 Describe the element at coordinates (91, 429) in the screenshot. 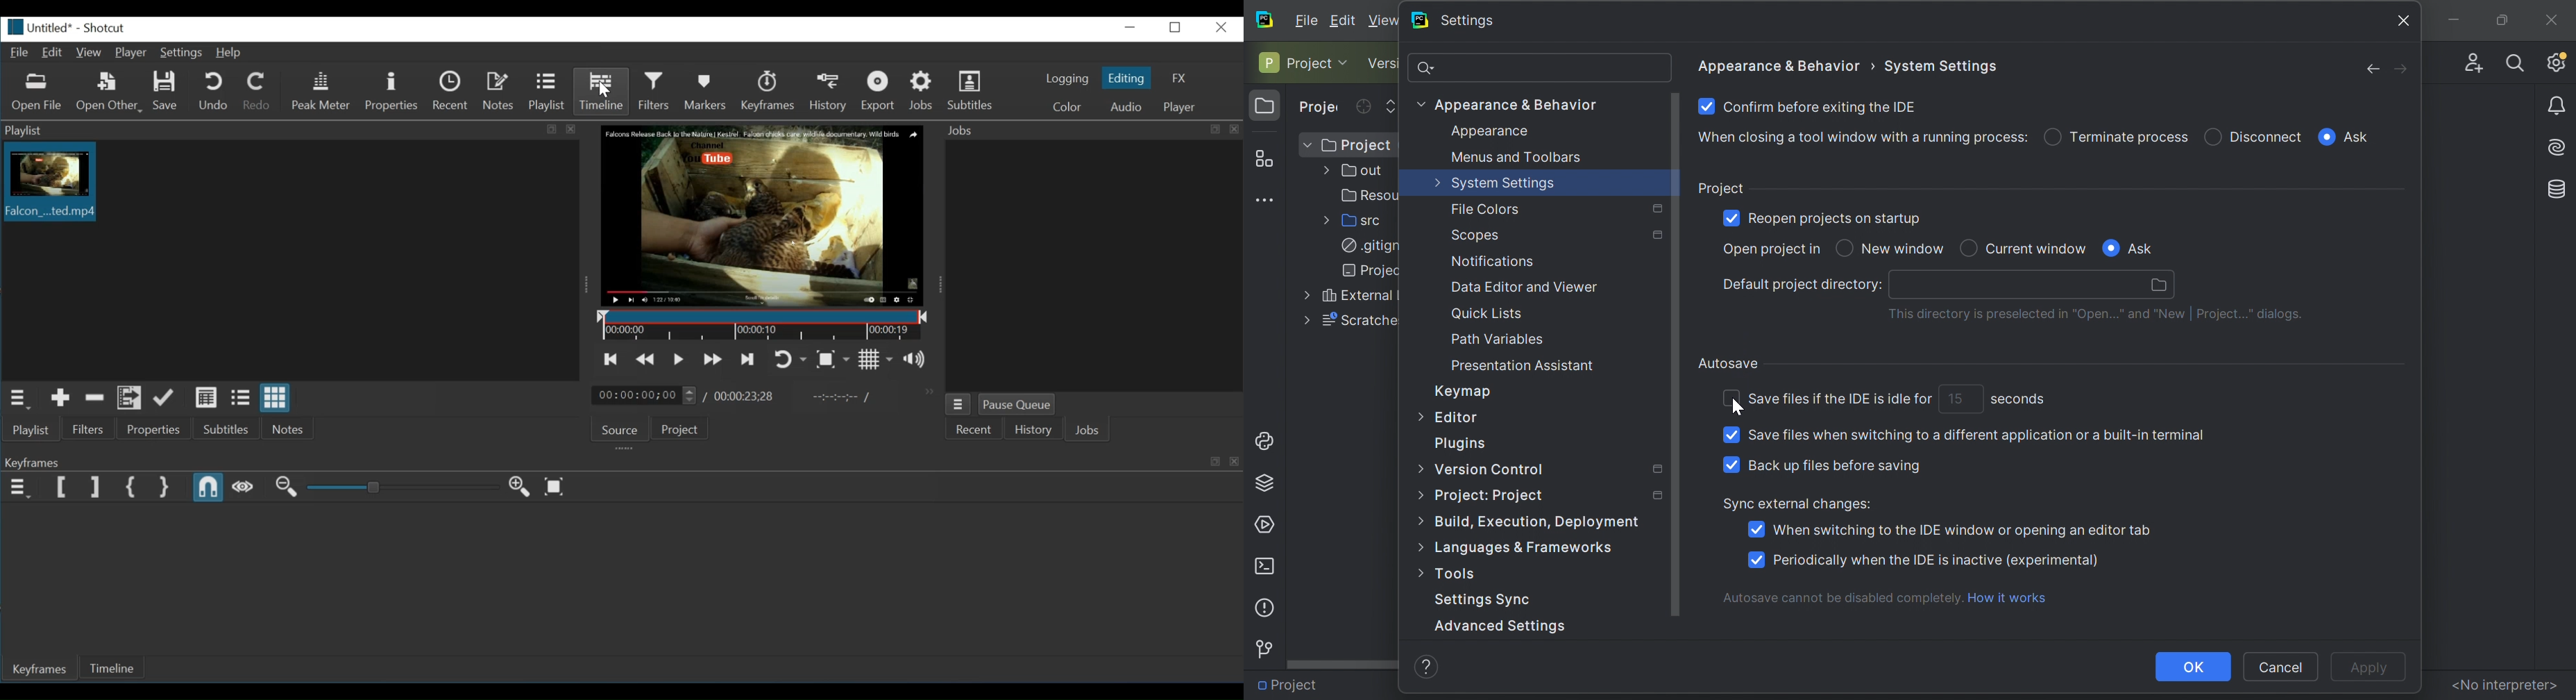

I see `Filters` at that location.